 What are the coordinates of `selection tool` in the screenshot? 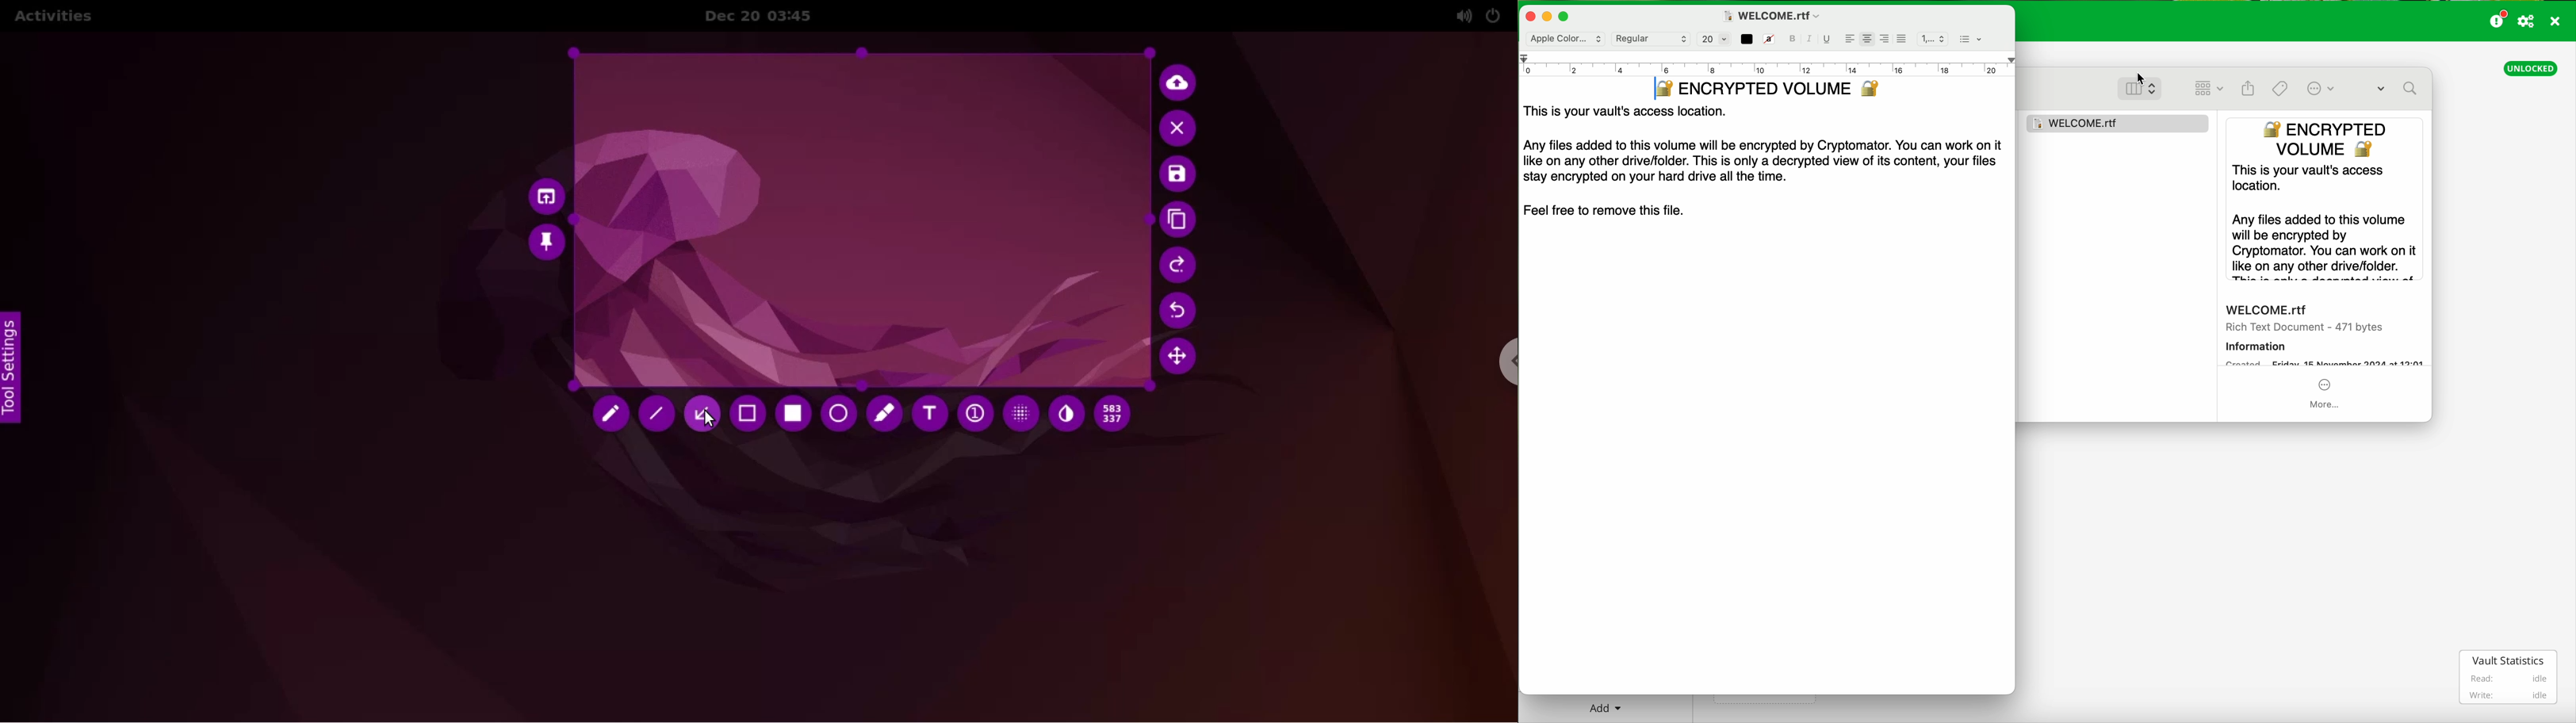 It's located at (750, 416).